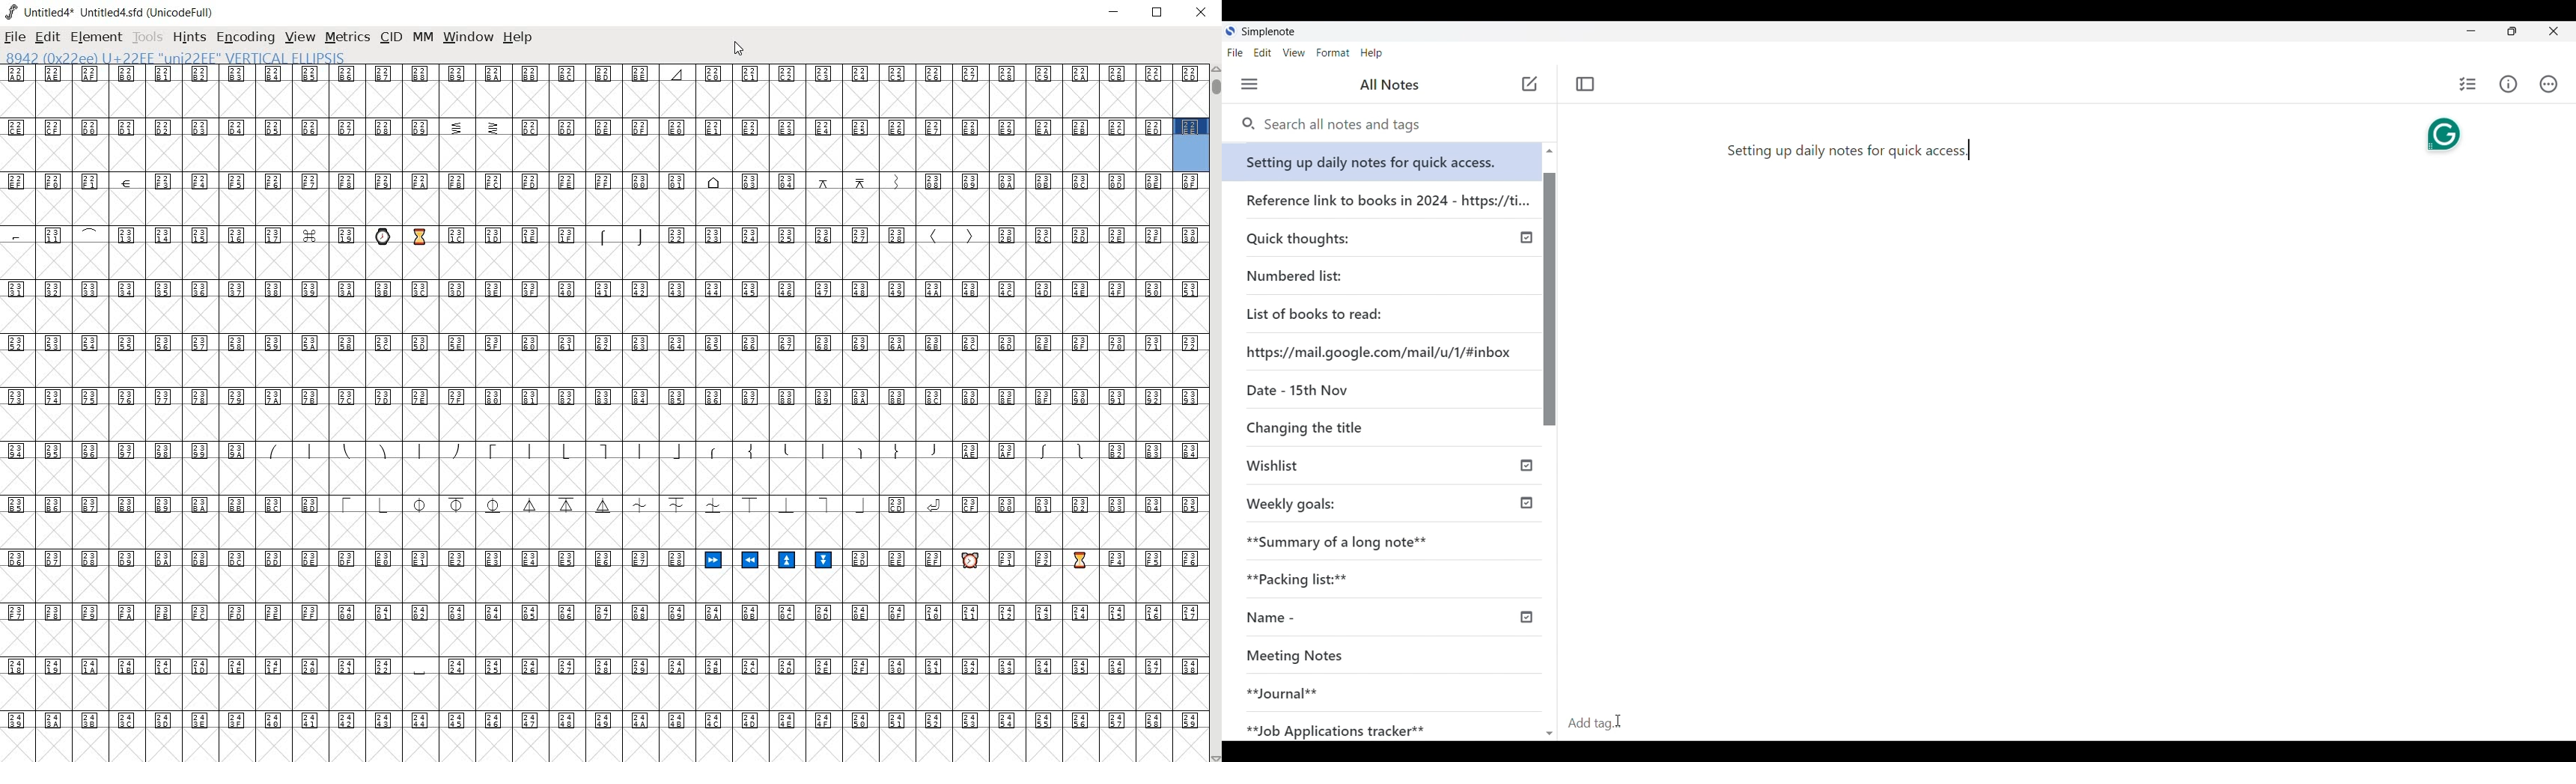 This screenshot has height=784, width=2576. What do you see at coordinates (110, 13) in the screenshot?
I see `Untitled4* Untitled4.sfd (UnicodeFull)` at bounding box center [110, 13].